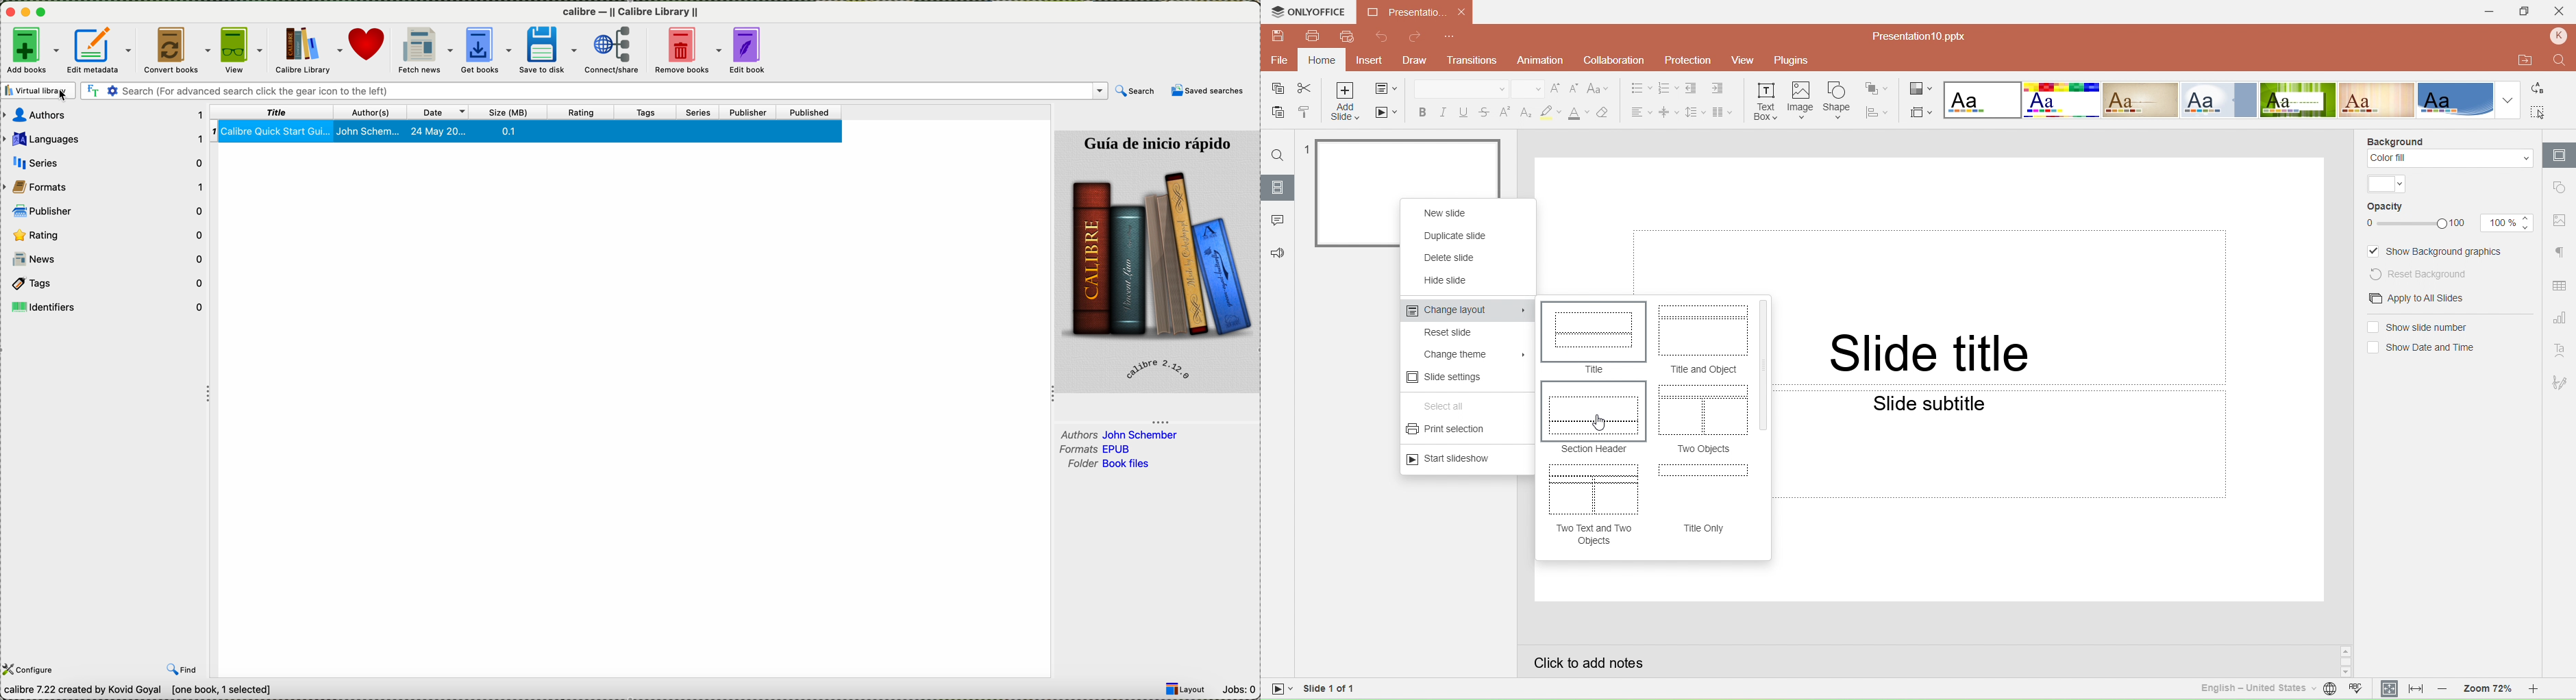 The width and height of the screenshot is (2576, 700). What do you see at coordinates (692, 51) in the screenshot?
I see `remove books` at bounding box center [692, 51].